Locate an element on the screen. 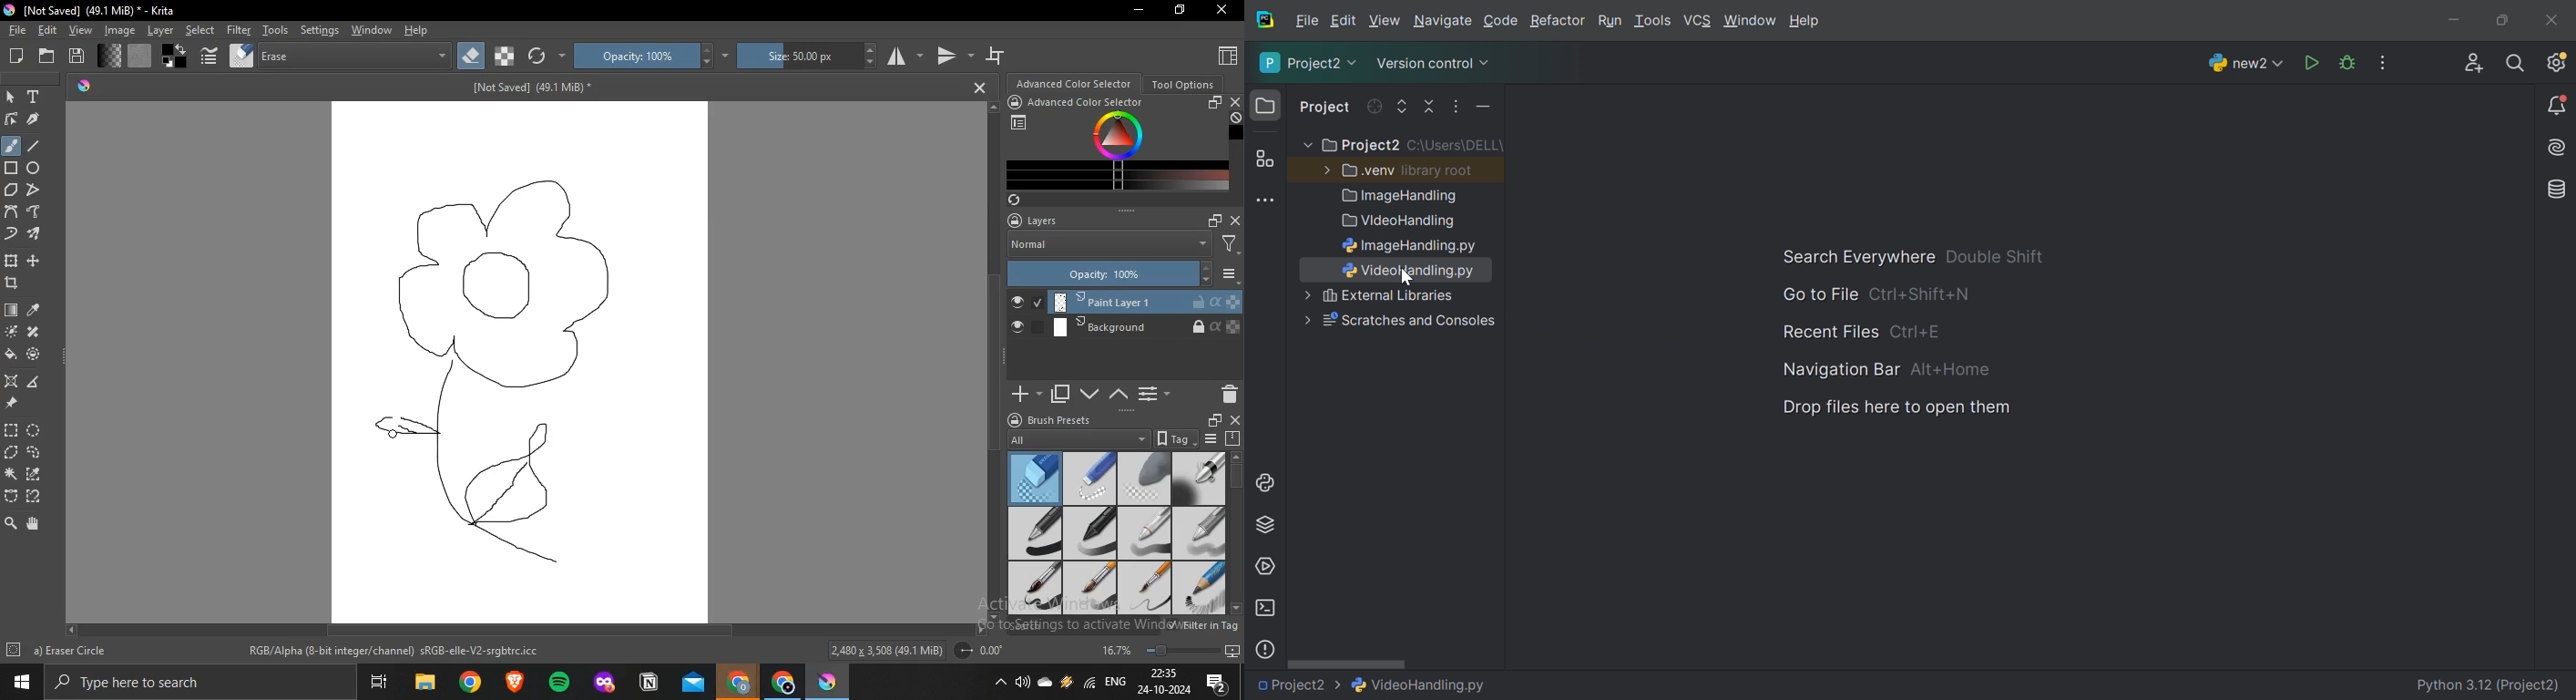 The image size is (2576, 700). Add is located at coordinates (1023, 388).